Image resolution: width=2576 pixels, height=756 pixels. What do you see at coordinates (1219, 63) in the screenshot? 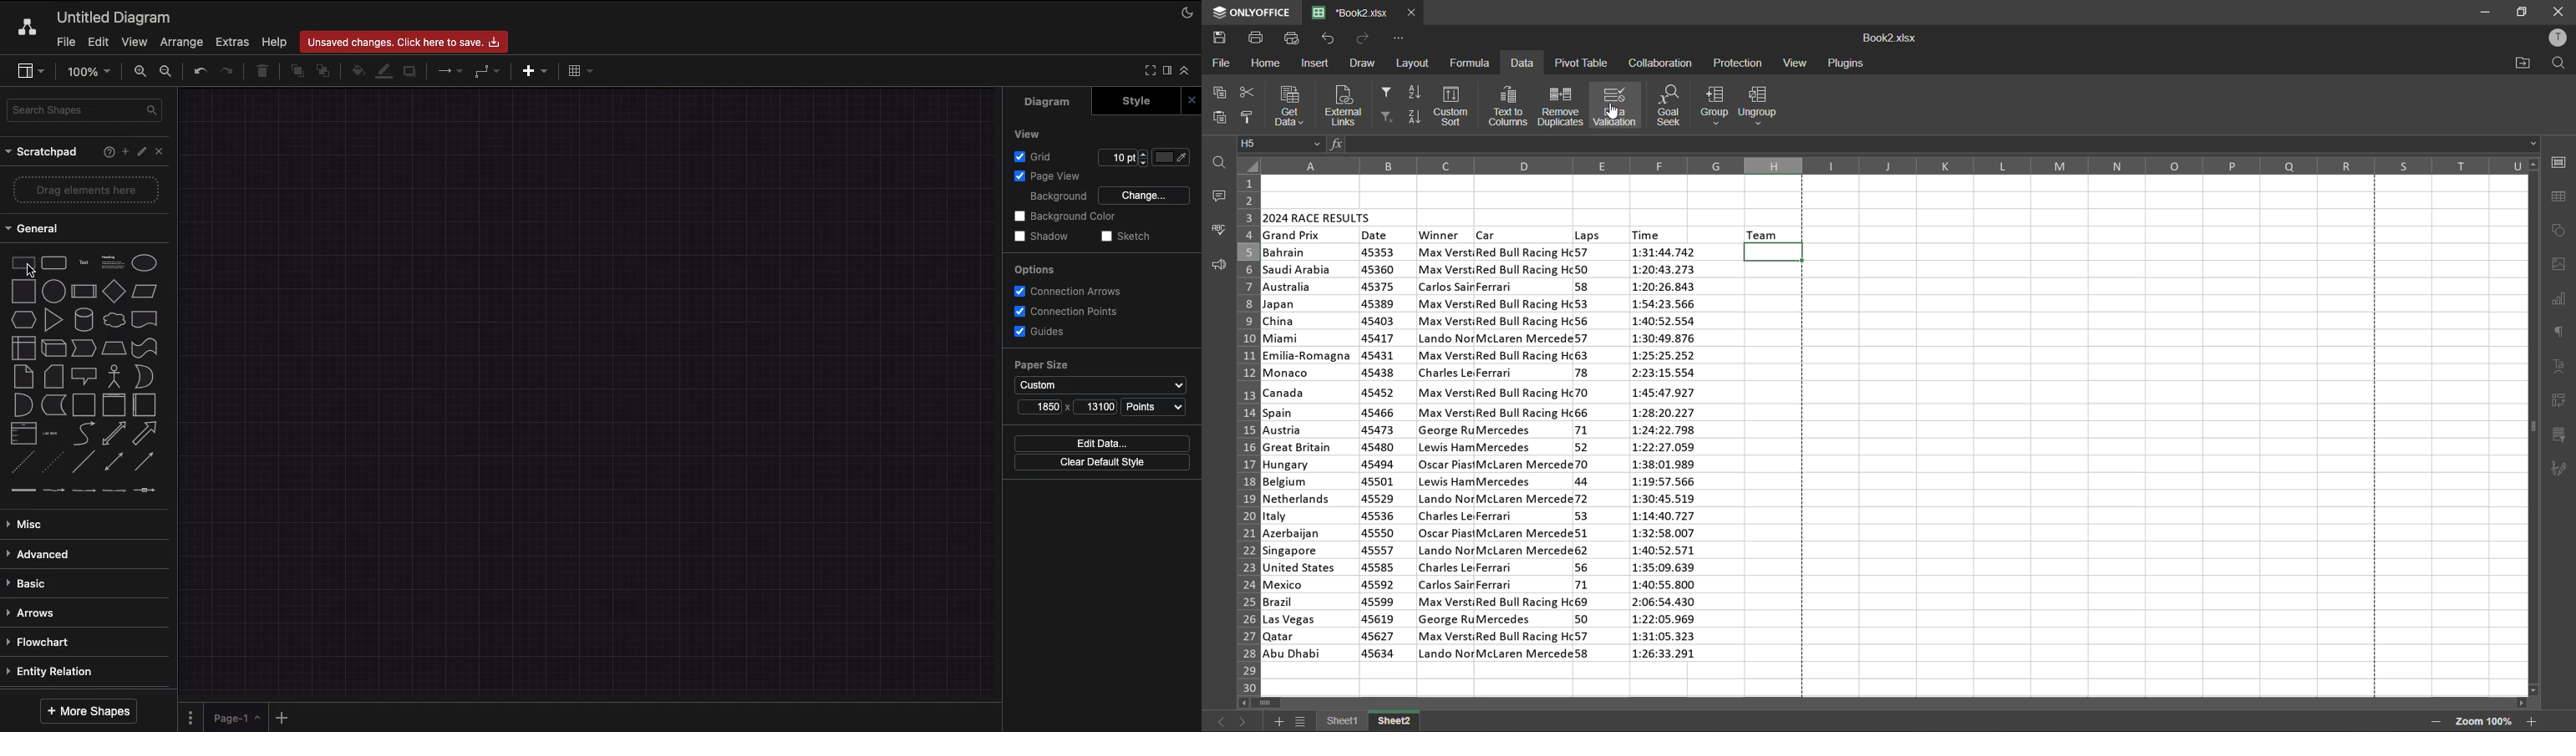
I see `file` at bounding box center [1219, 63].